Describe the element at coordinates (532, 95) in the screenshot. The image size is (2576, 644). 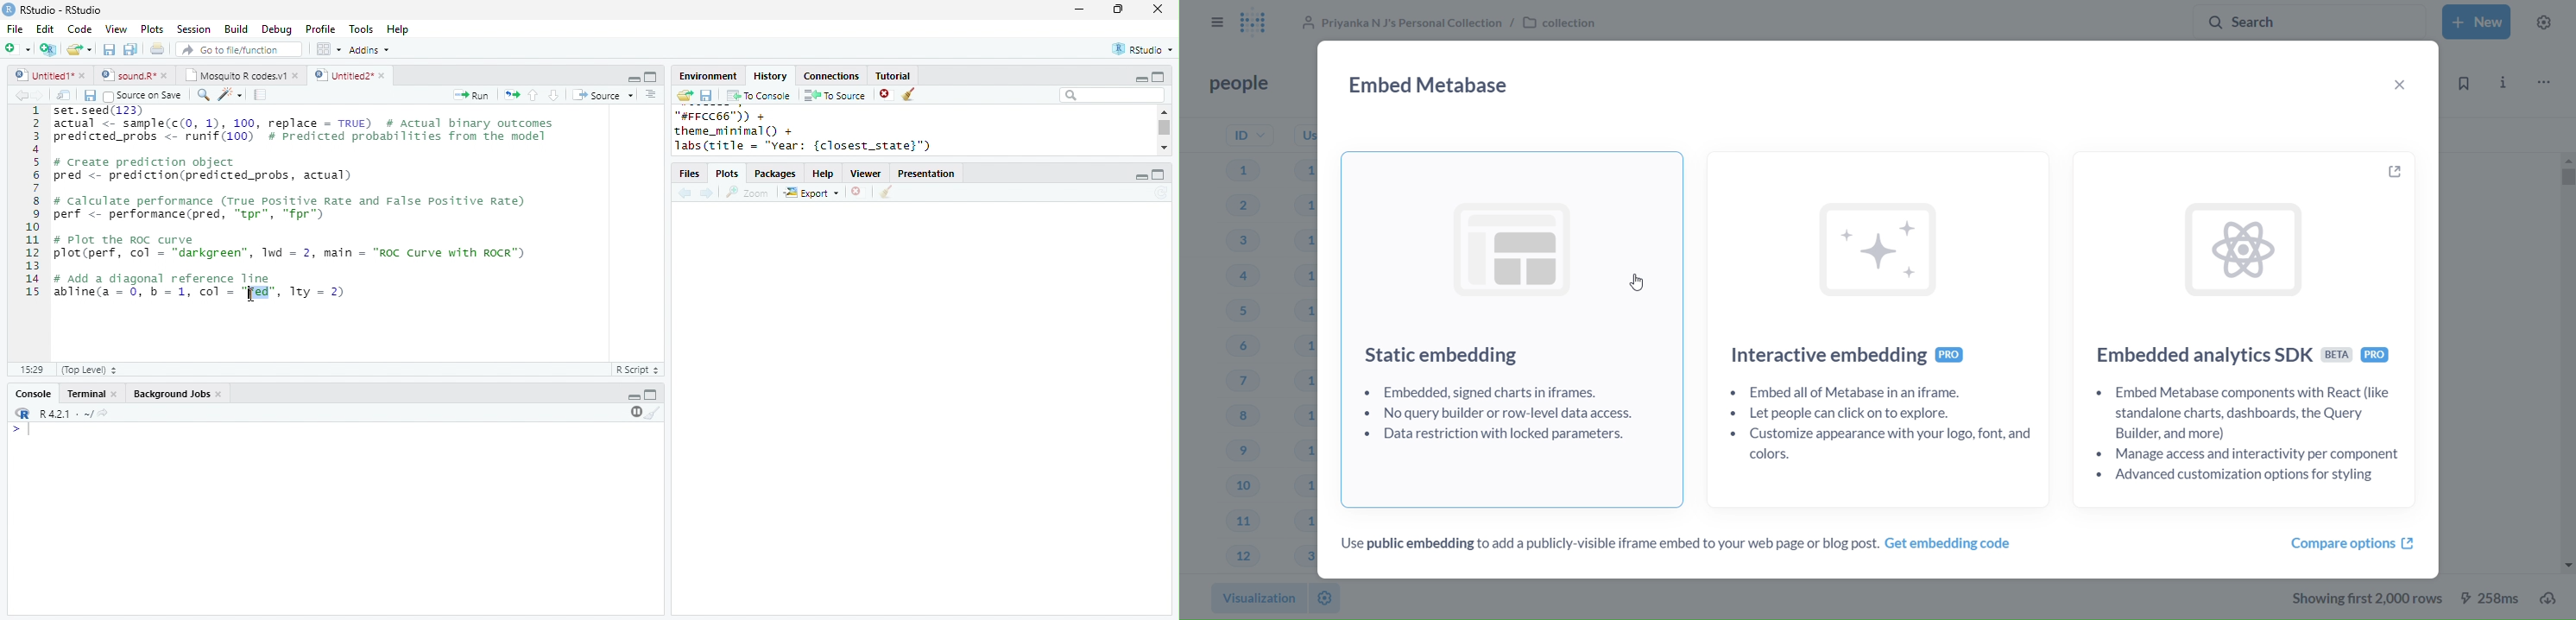
I see `up` at that location.